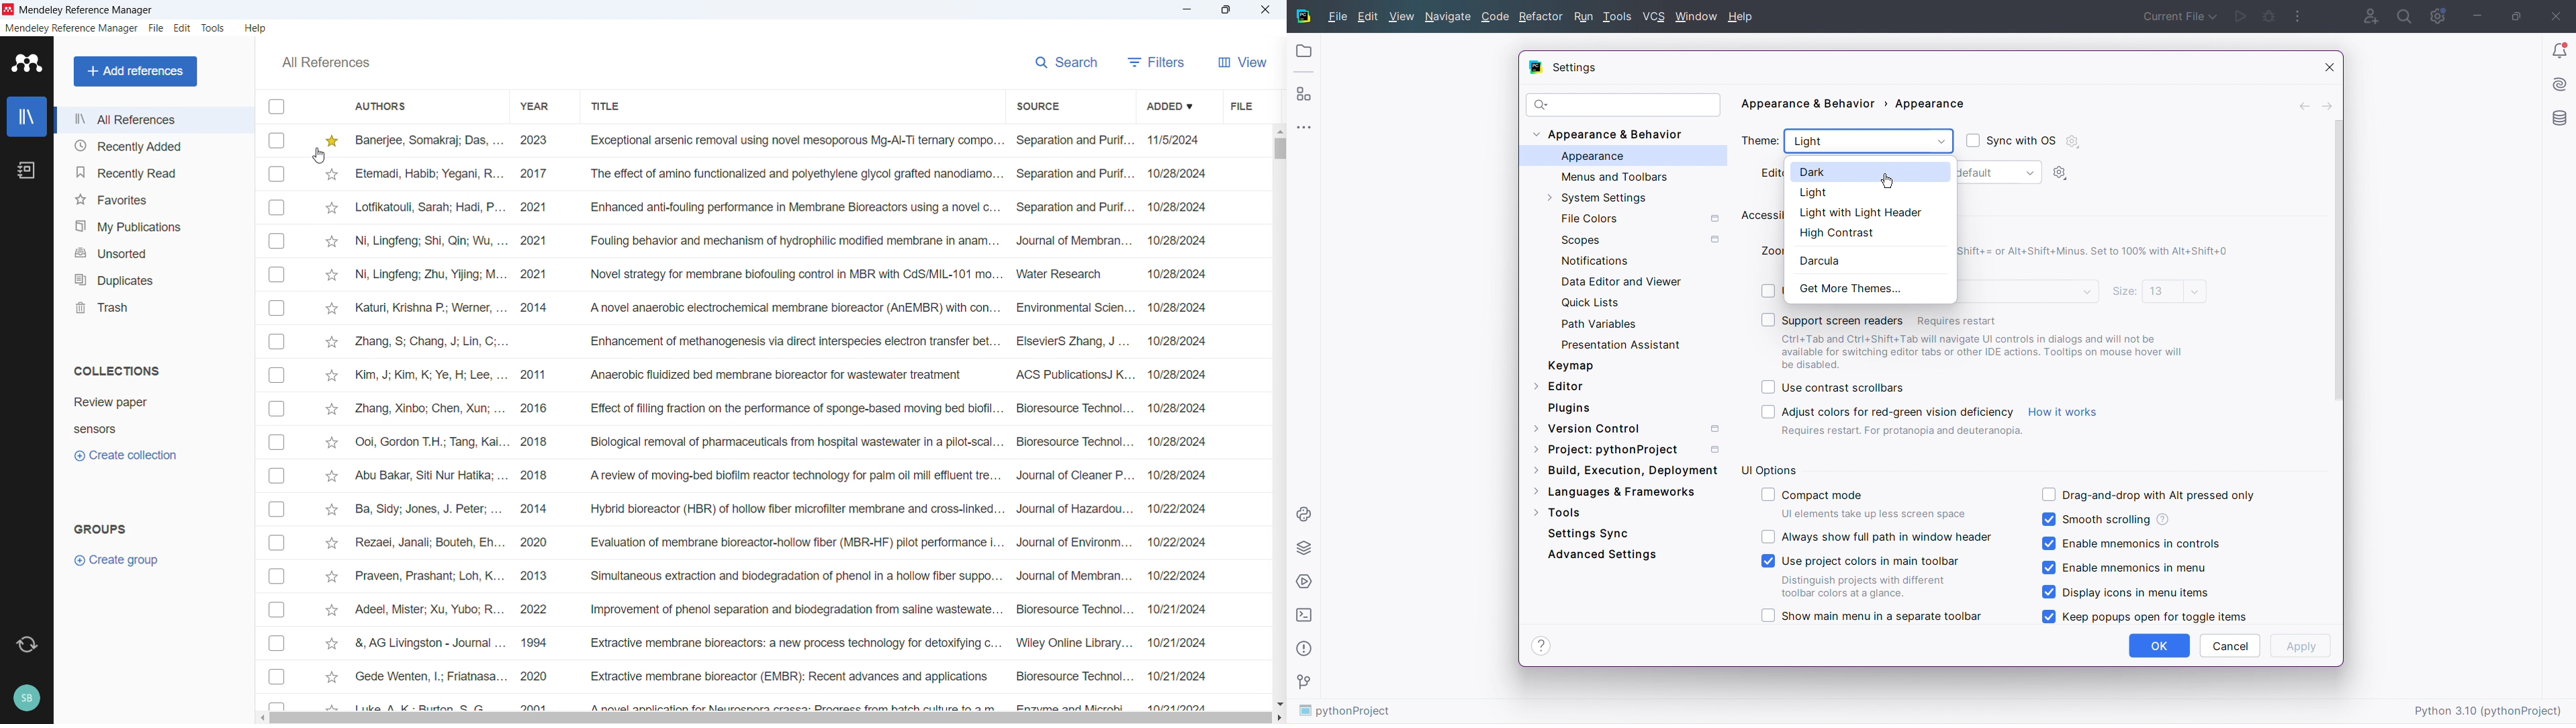  What do you see at coordinates (1242, 62) in the screenshot?
I see `View ` at bounding box center [1242, 62].